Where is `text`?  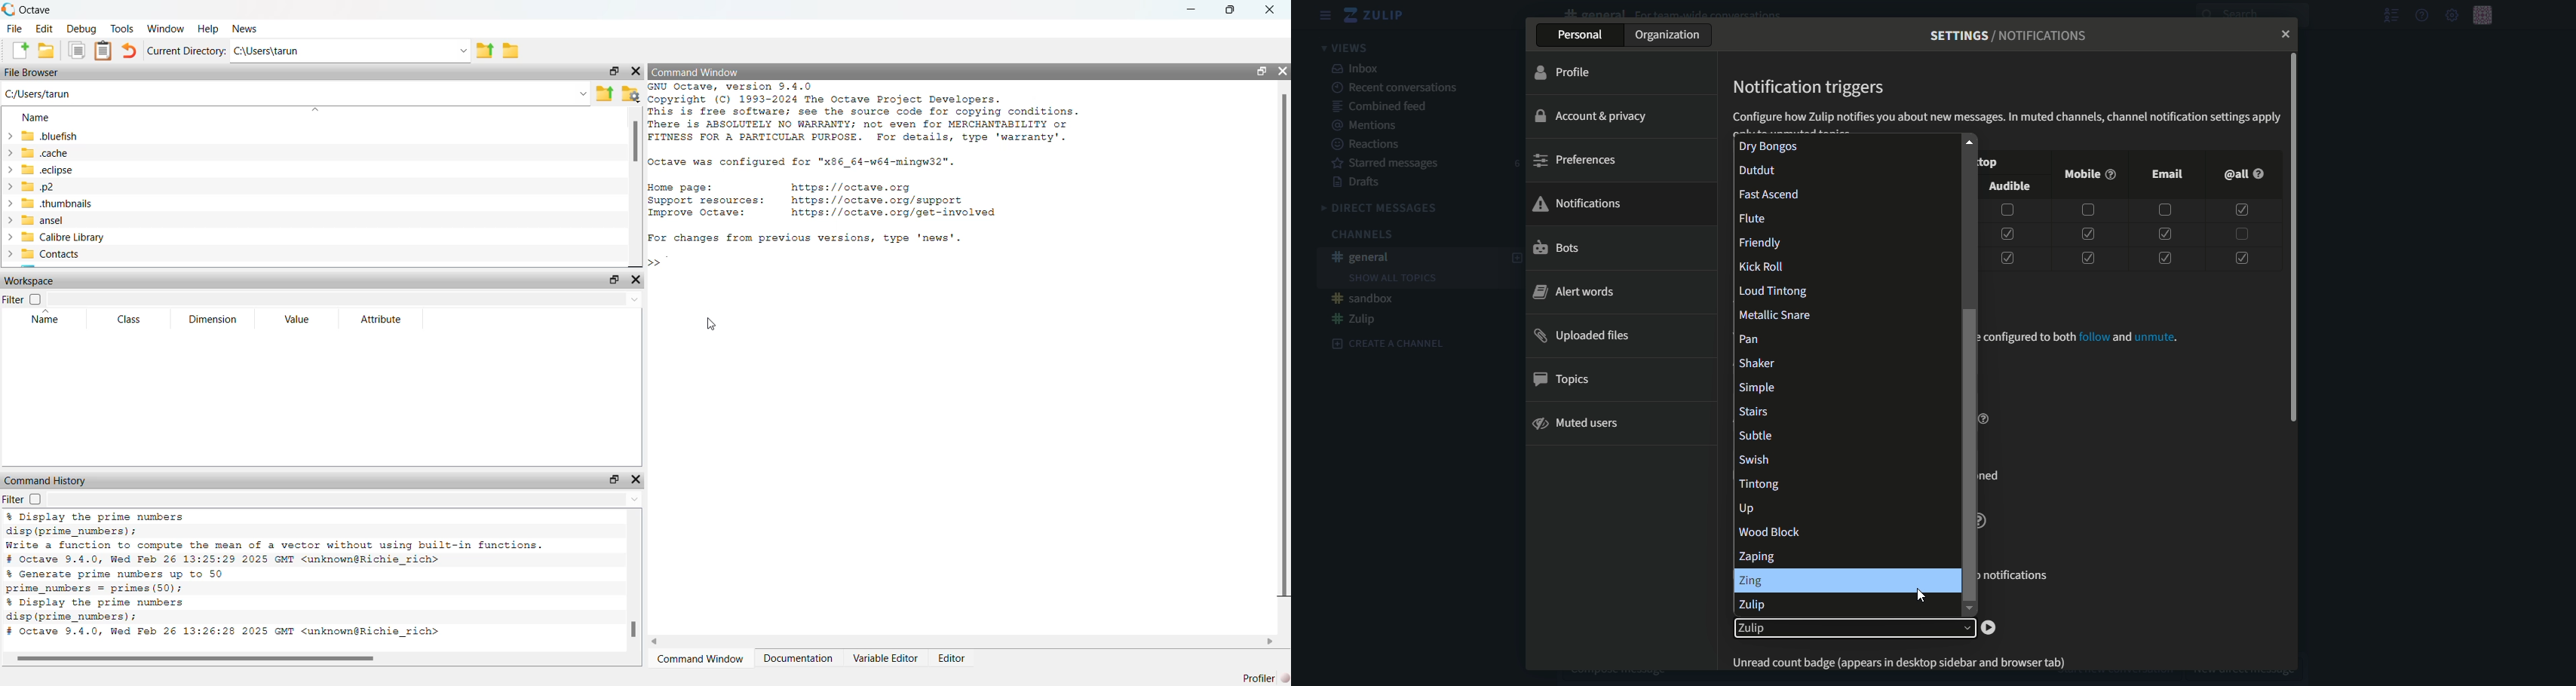
text is located at coordinates (1811, 87).